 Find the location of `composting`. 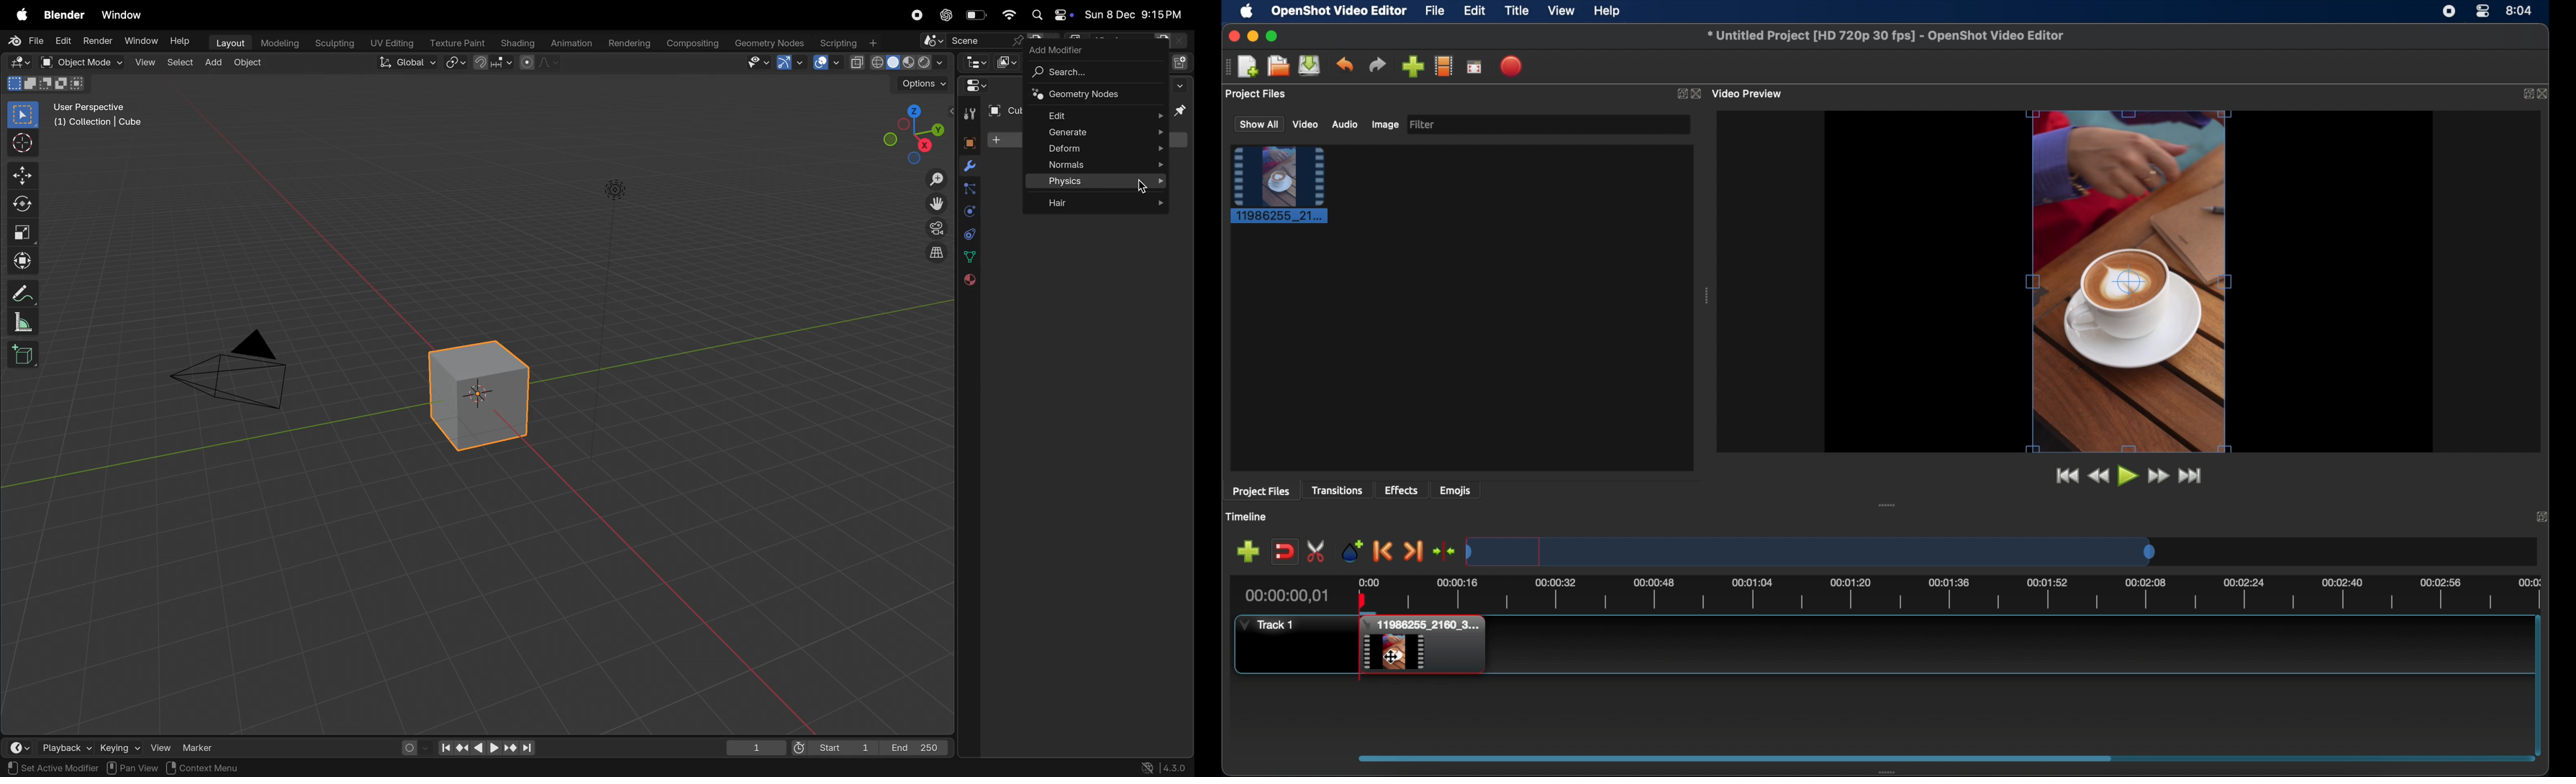

composting is located at coordinates (694, 44).